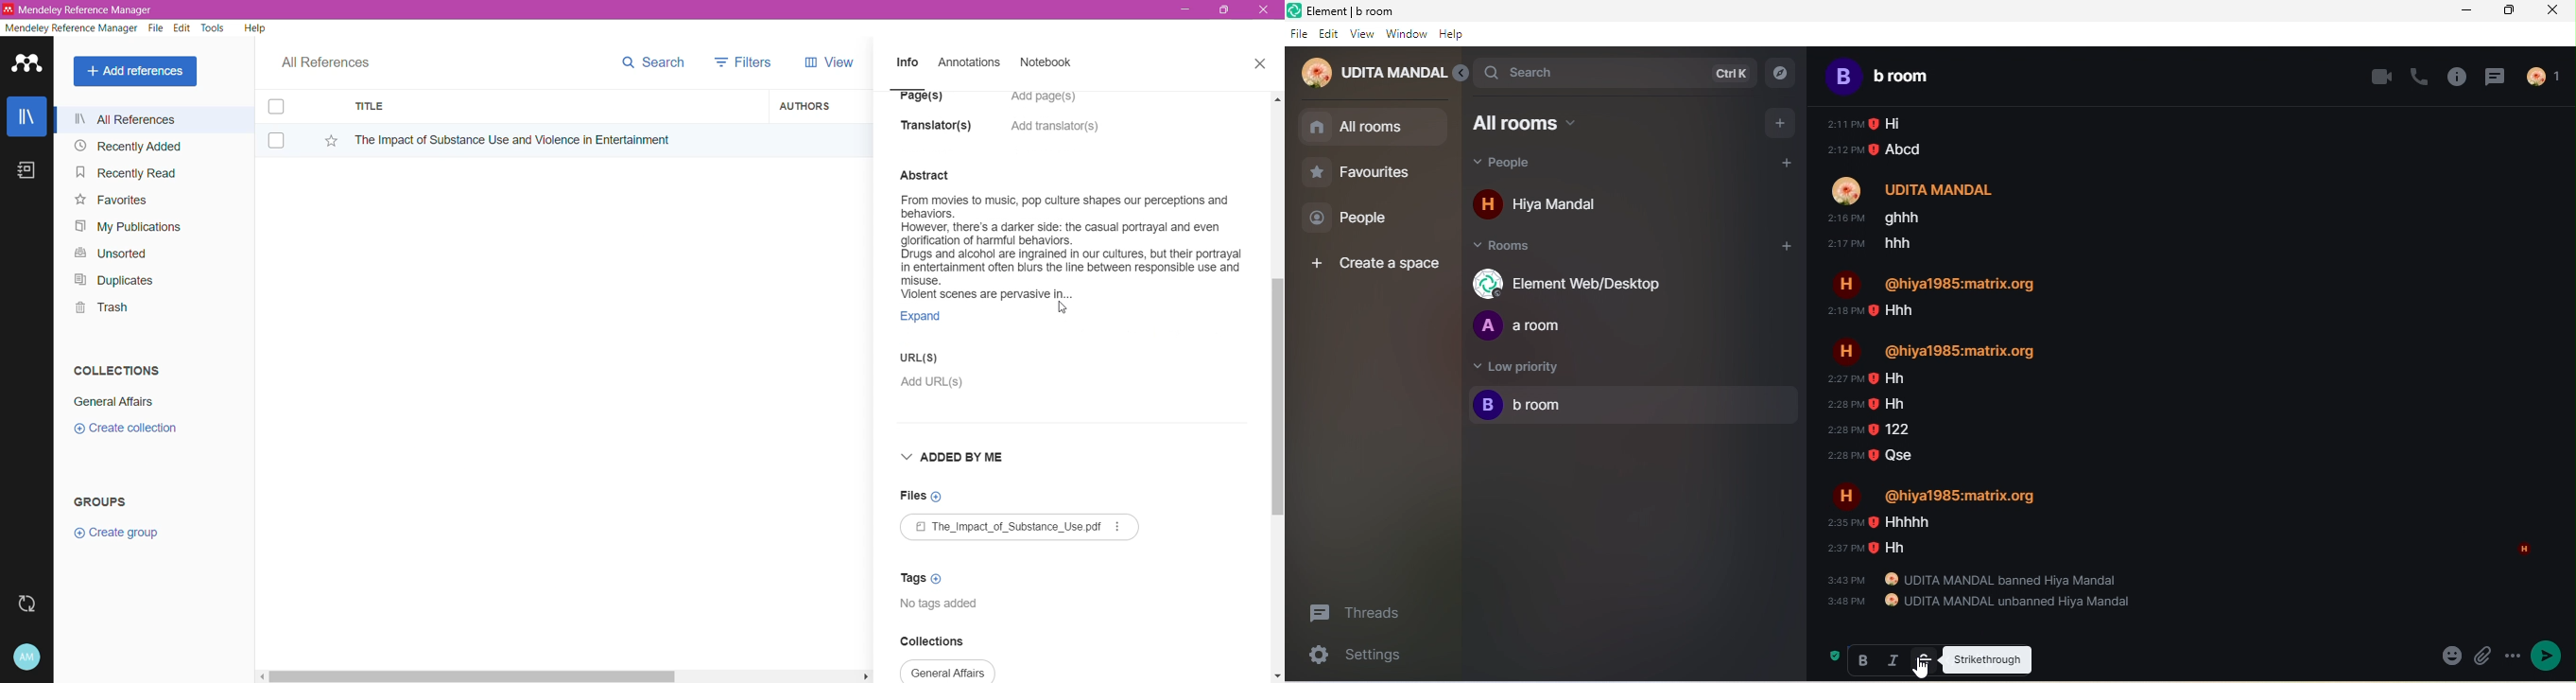 The image size is (2576, 700). I want to click on Application Name, so click(80, 9).